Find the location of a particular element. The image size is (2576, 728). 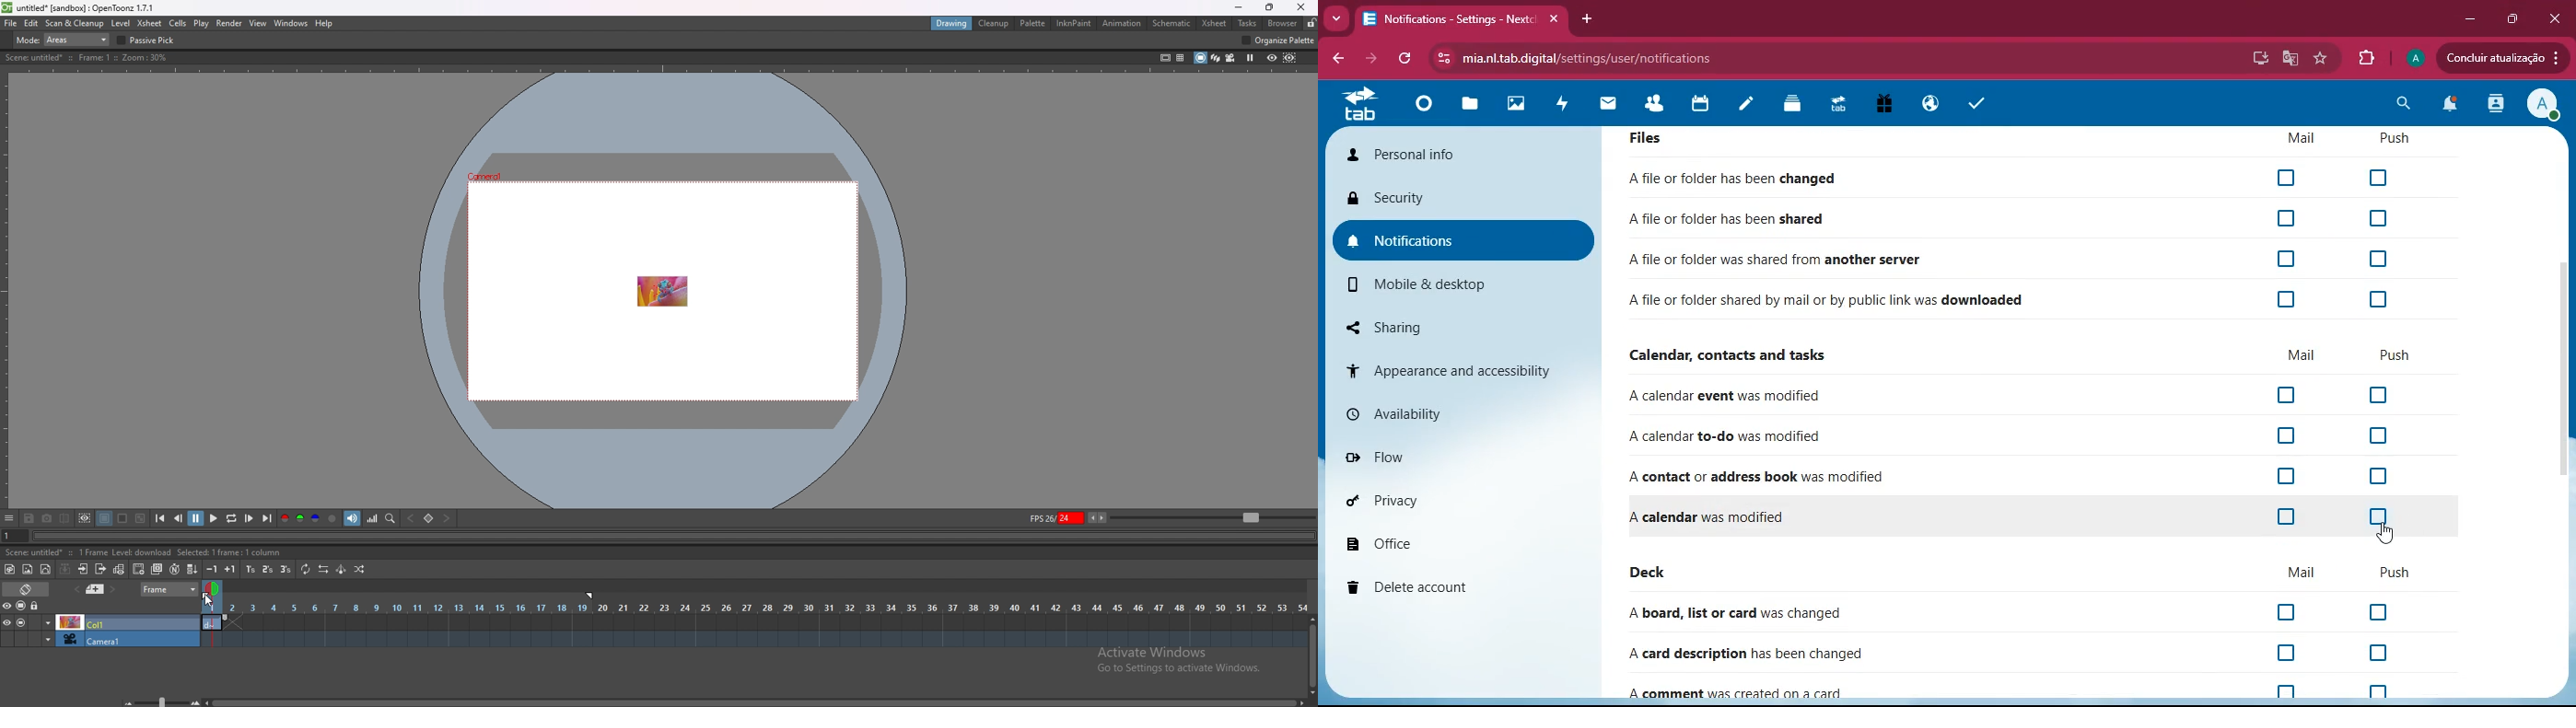

animation area is located at coordinates (661, 290).